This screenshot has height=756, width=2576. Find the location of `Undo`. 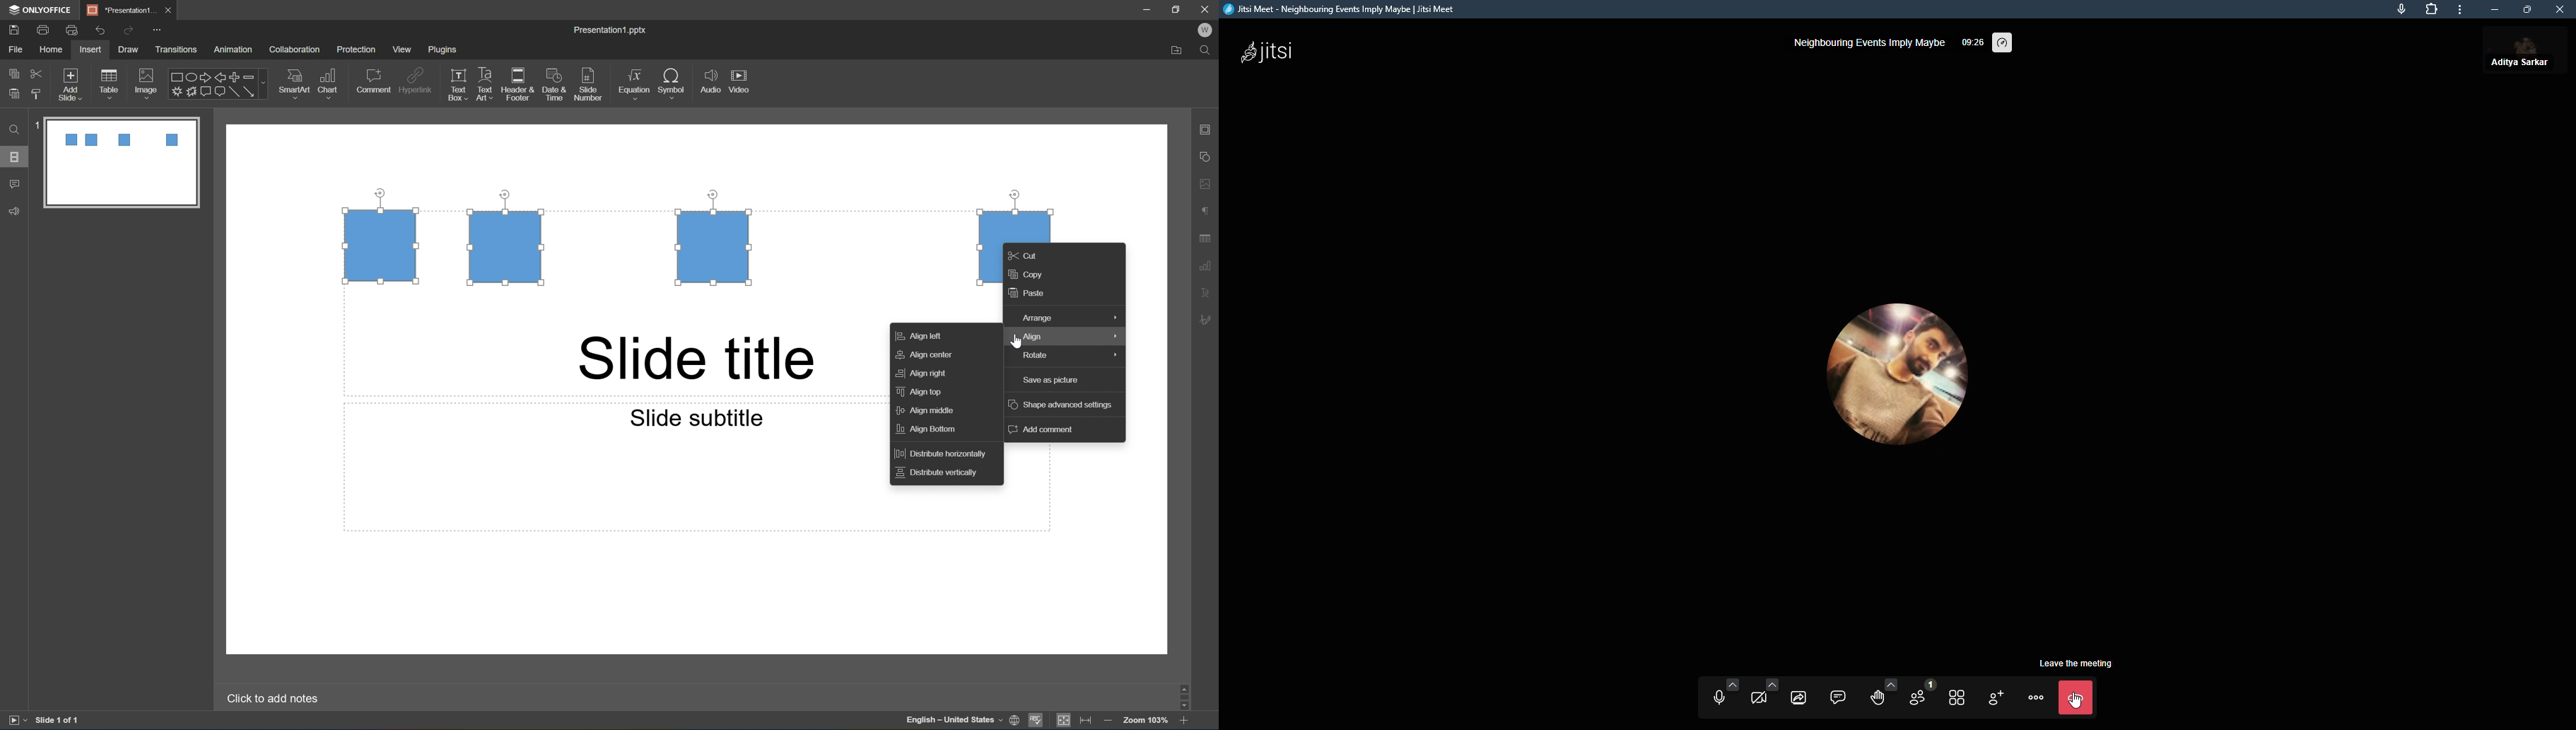

Undo is located at coordinates (100, 29).